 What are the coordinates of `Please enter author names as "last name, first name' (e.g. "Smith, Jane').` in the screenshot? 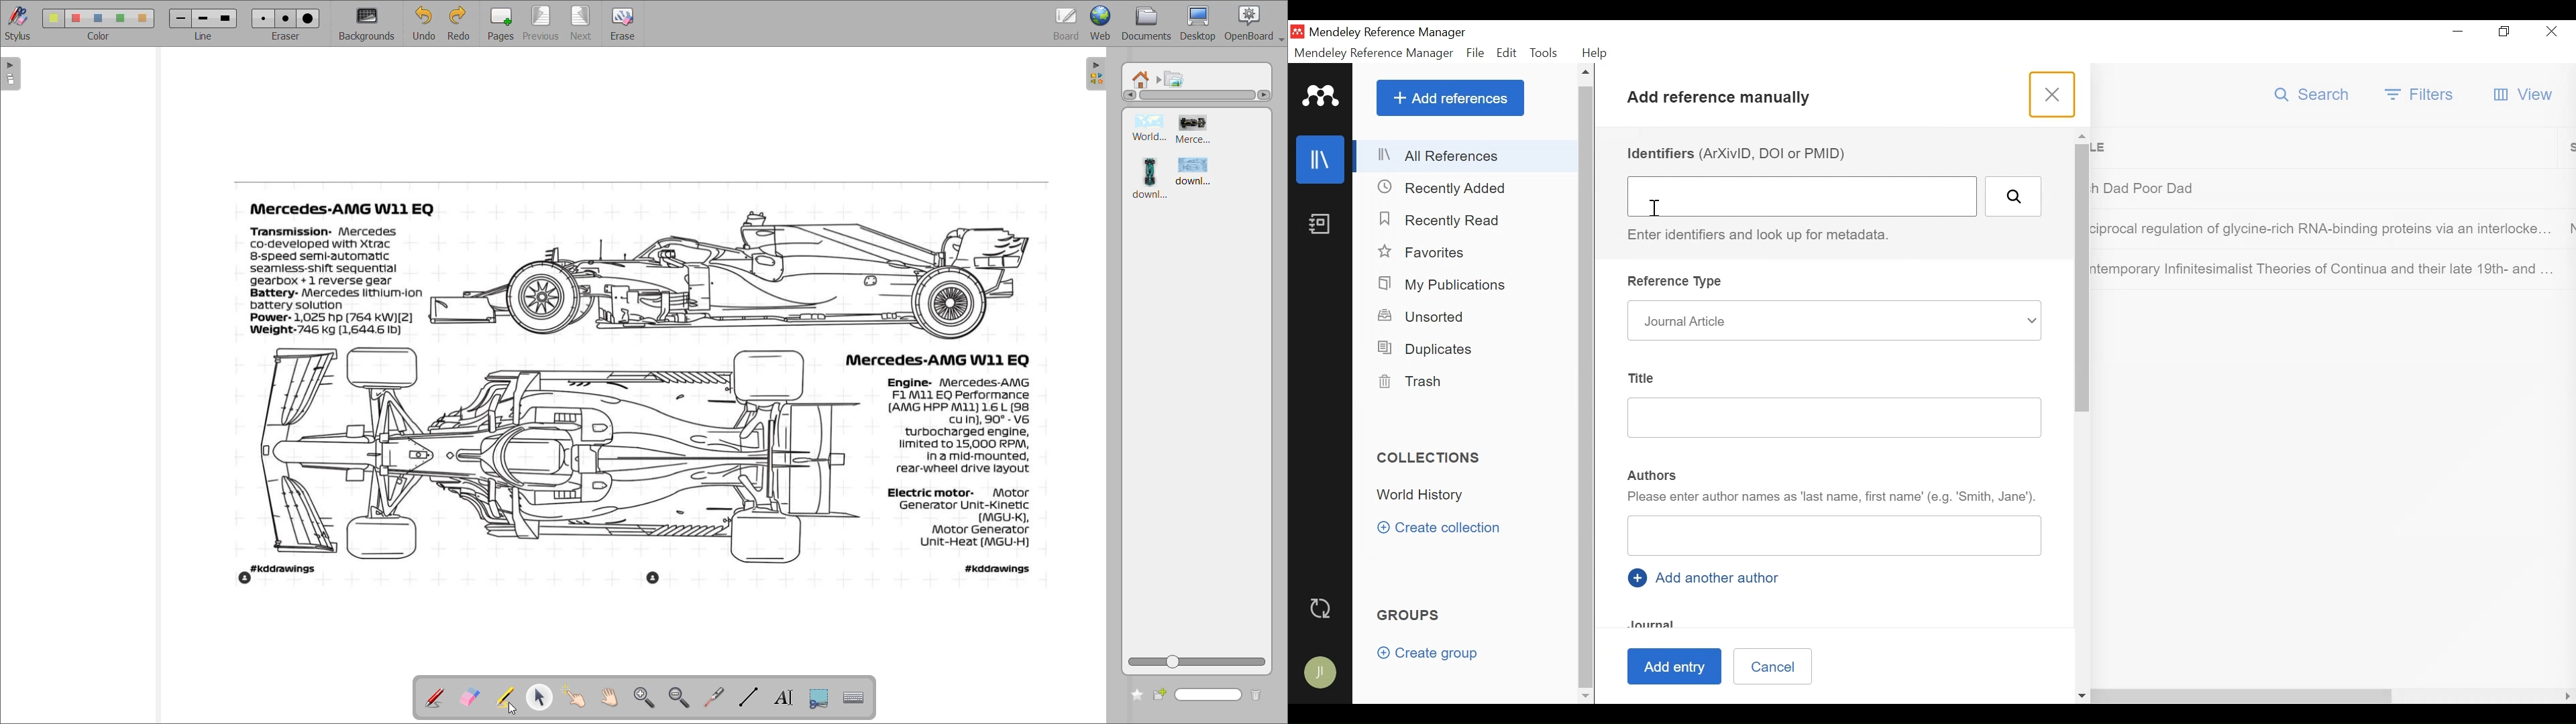 It's located at (1832, 499).